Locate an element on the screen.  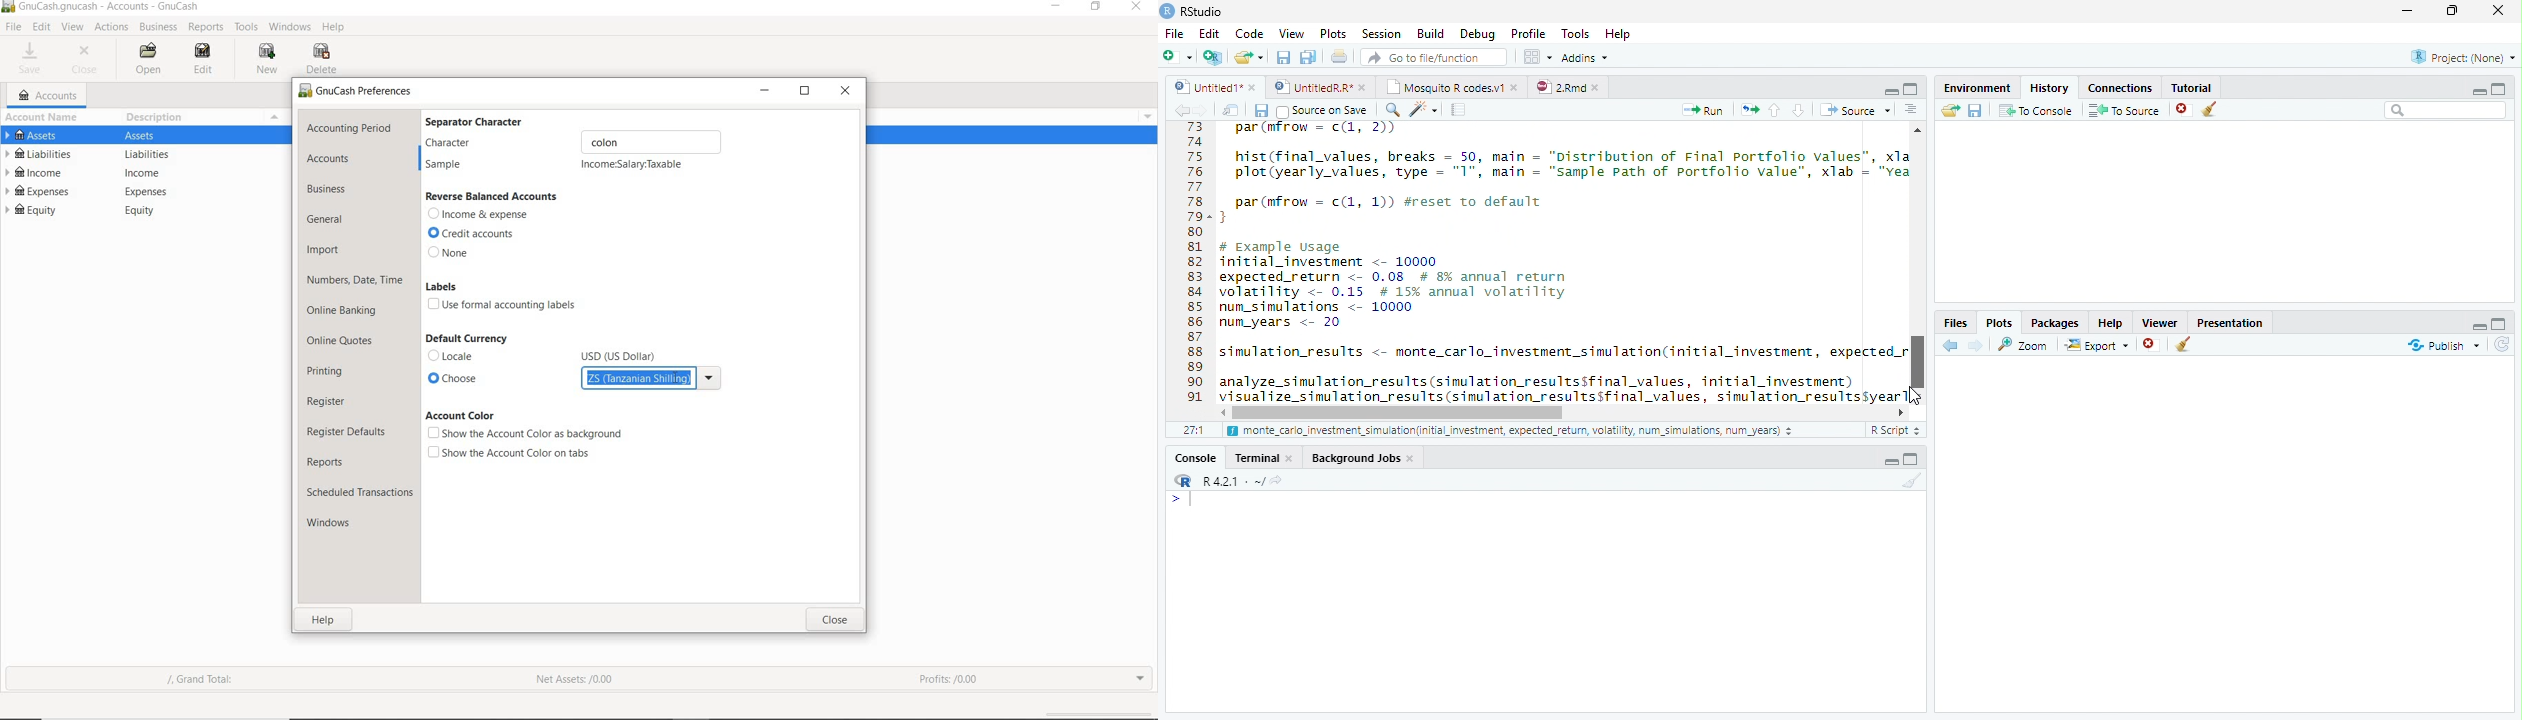
Full Height is located at coordinates (2501, 322).